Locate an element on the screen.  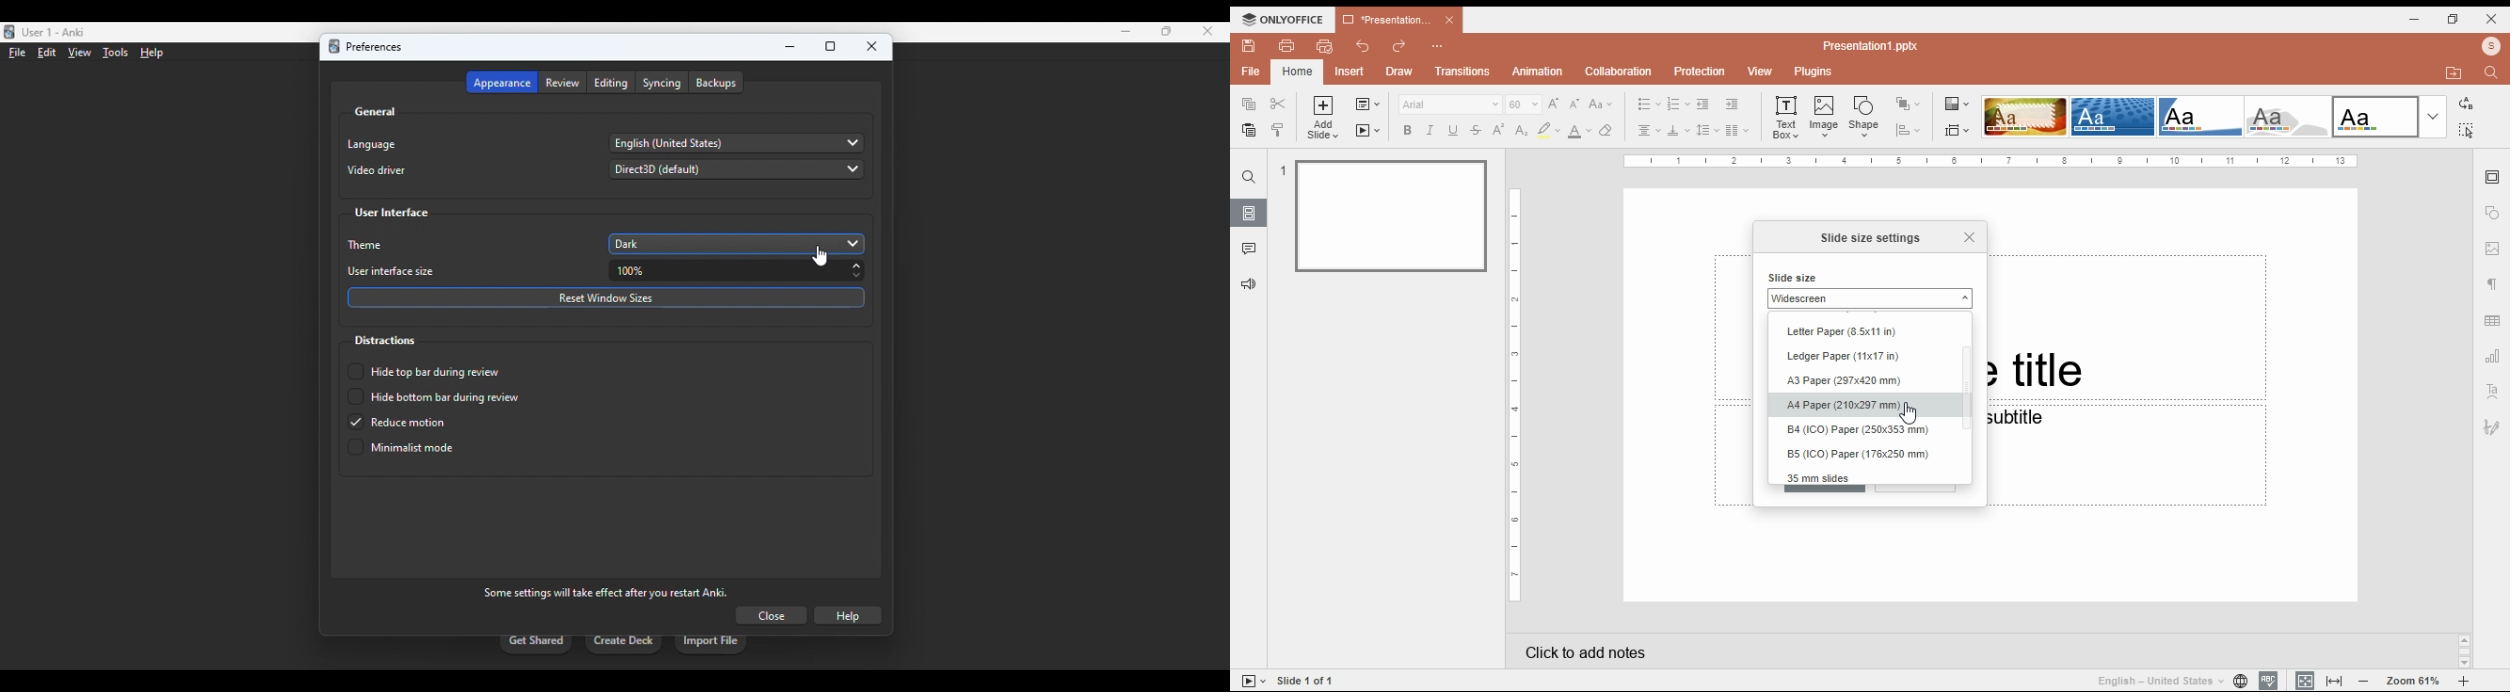
numbering is located at coordinates (1678, 105).